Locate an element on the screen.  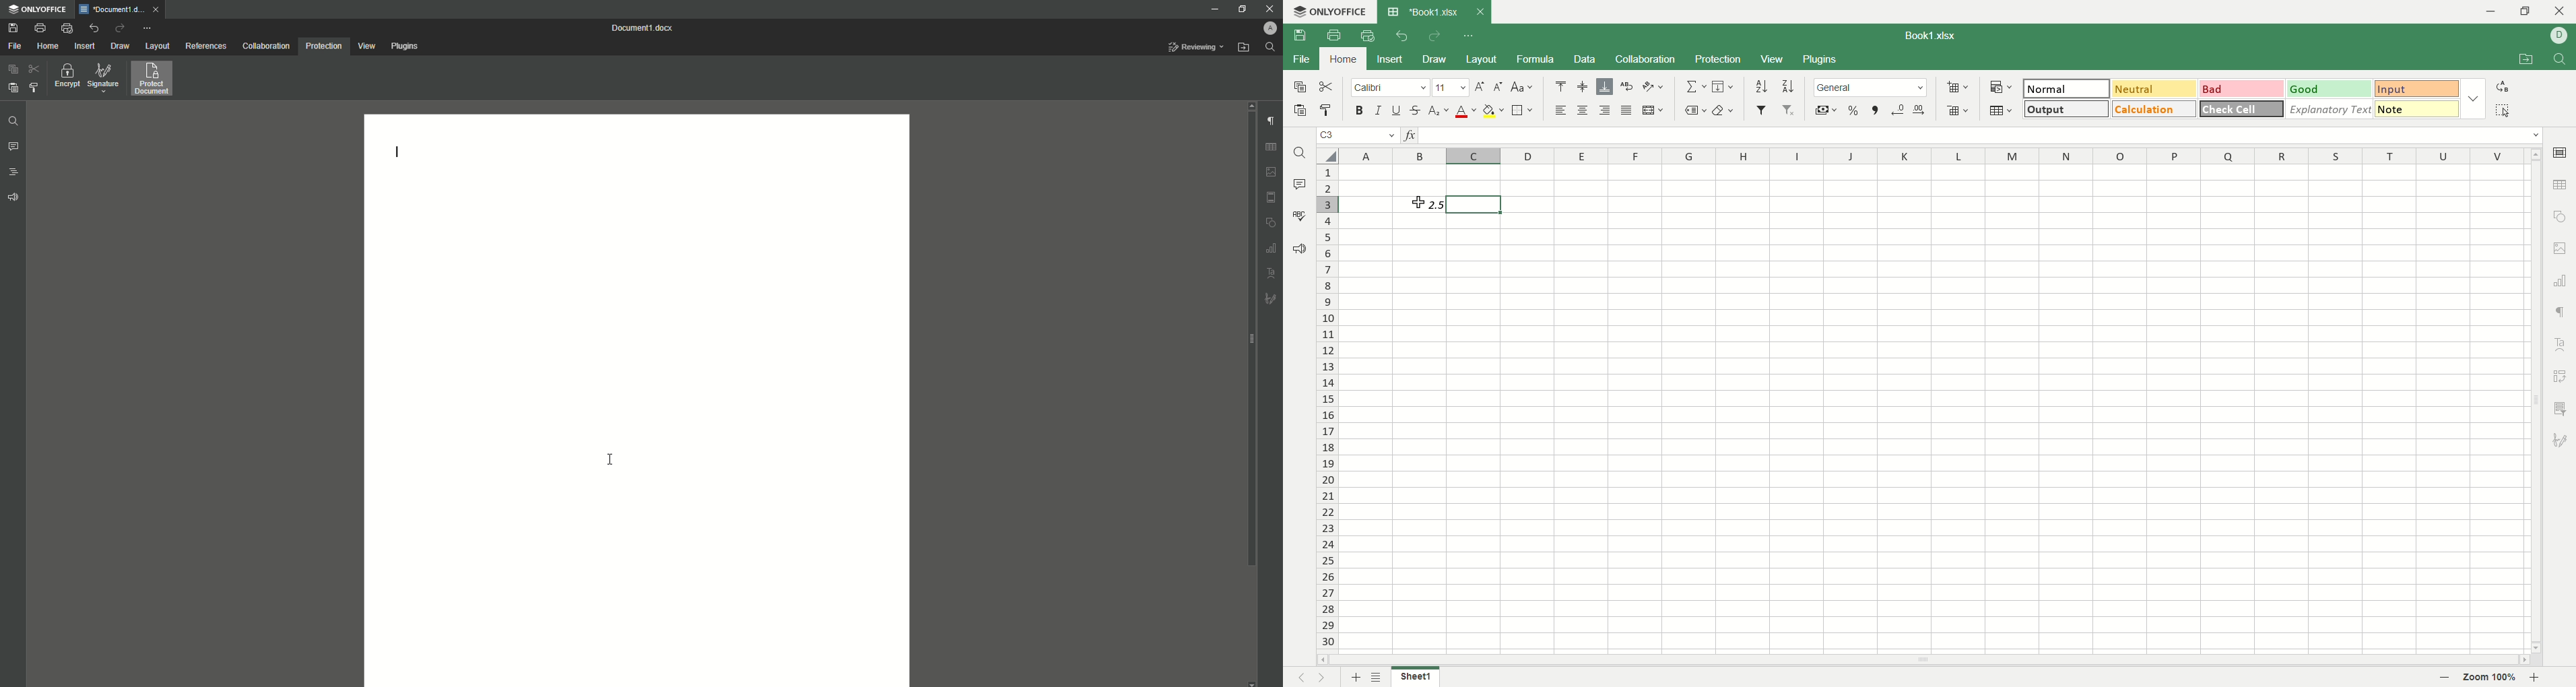
Restore is located at coordinates (1242, 9).